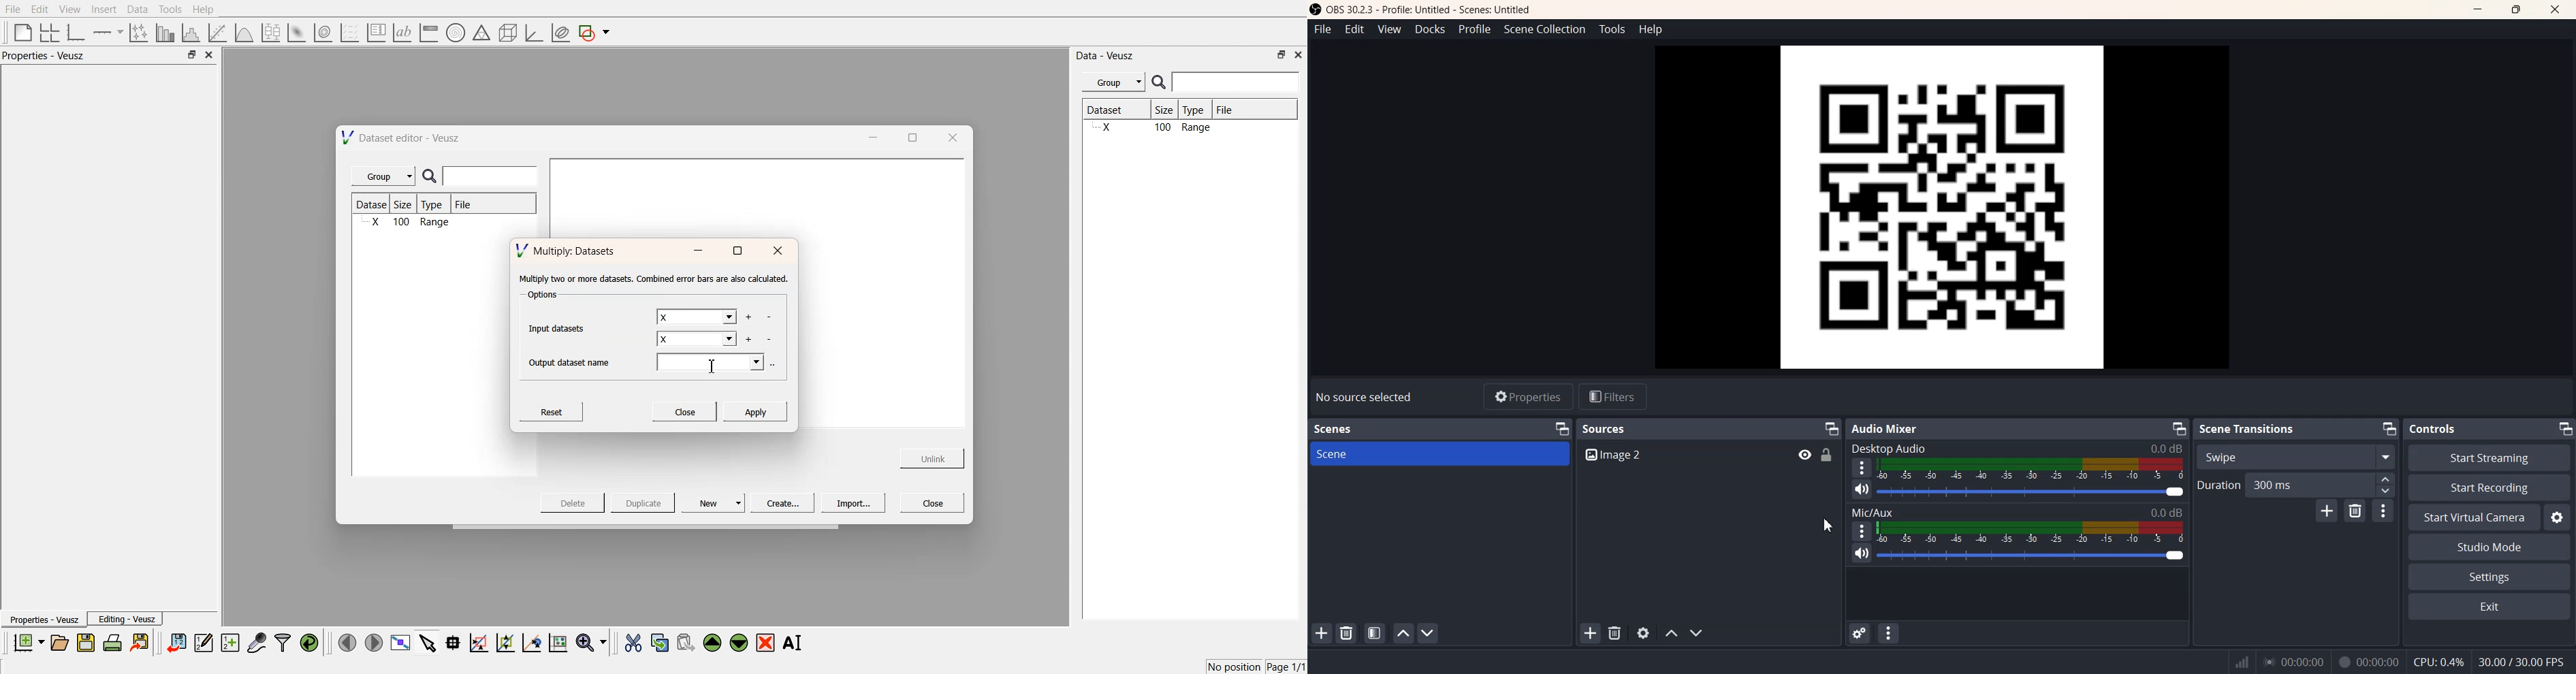  I want to click on 00.00.00, so click(2368, 662).